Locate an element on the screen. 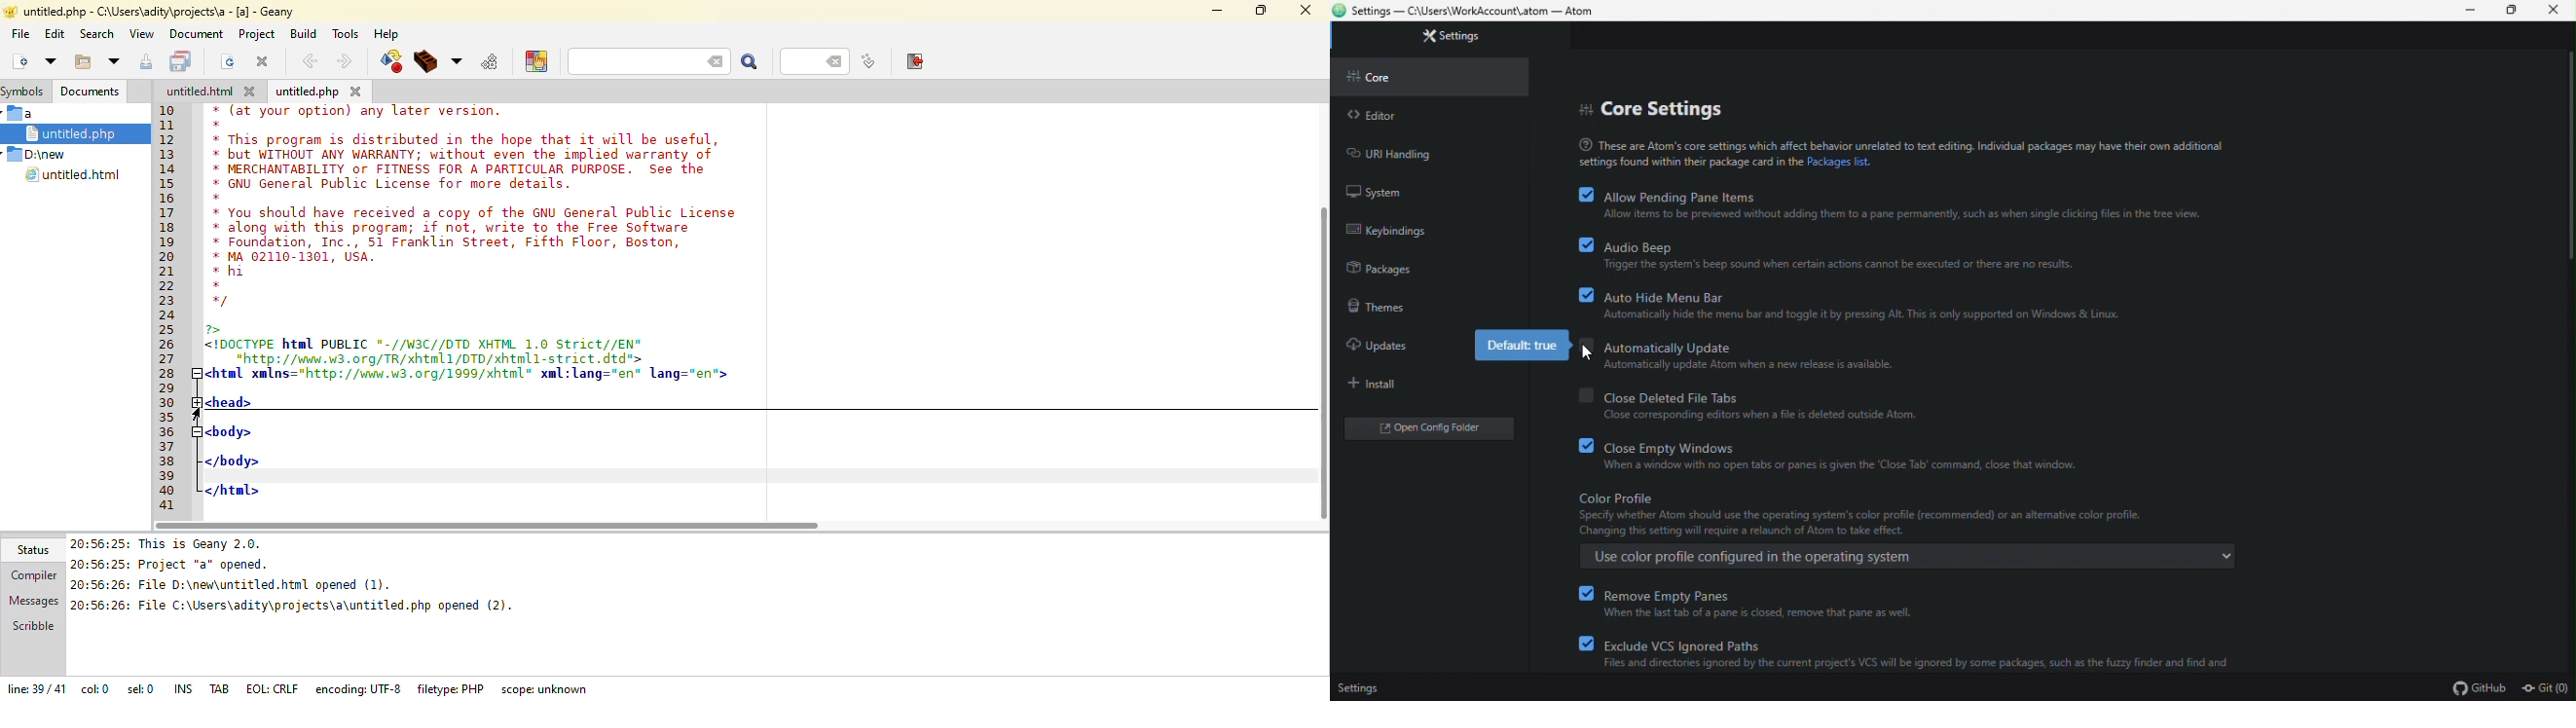  Git (0) is located at coordinates (2544, 688).